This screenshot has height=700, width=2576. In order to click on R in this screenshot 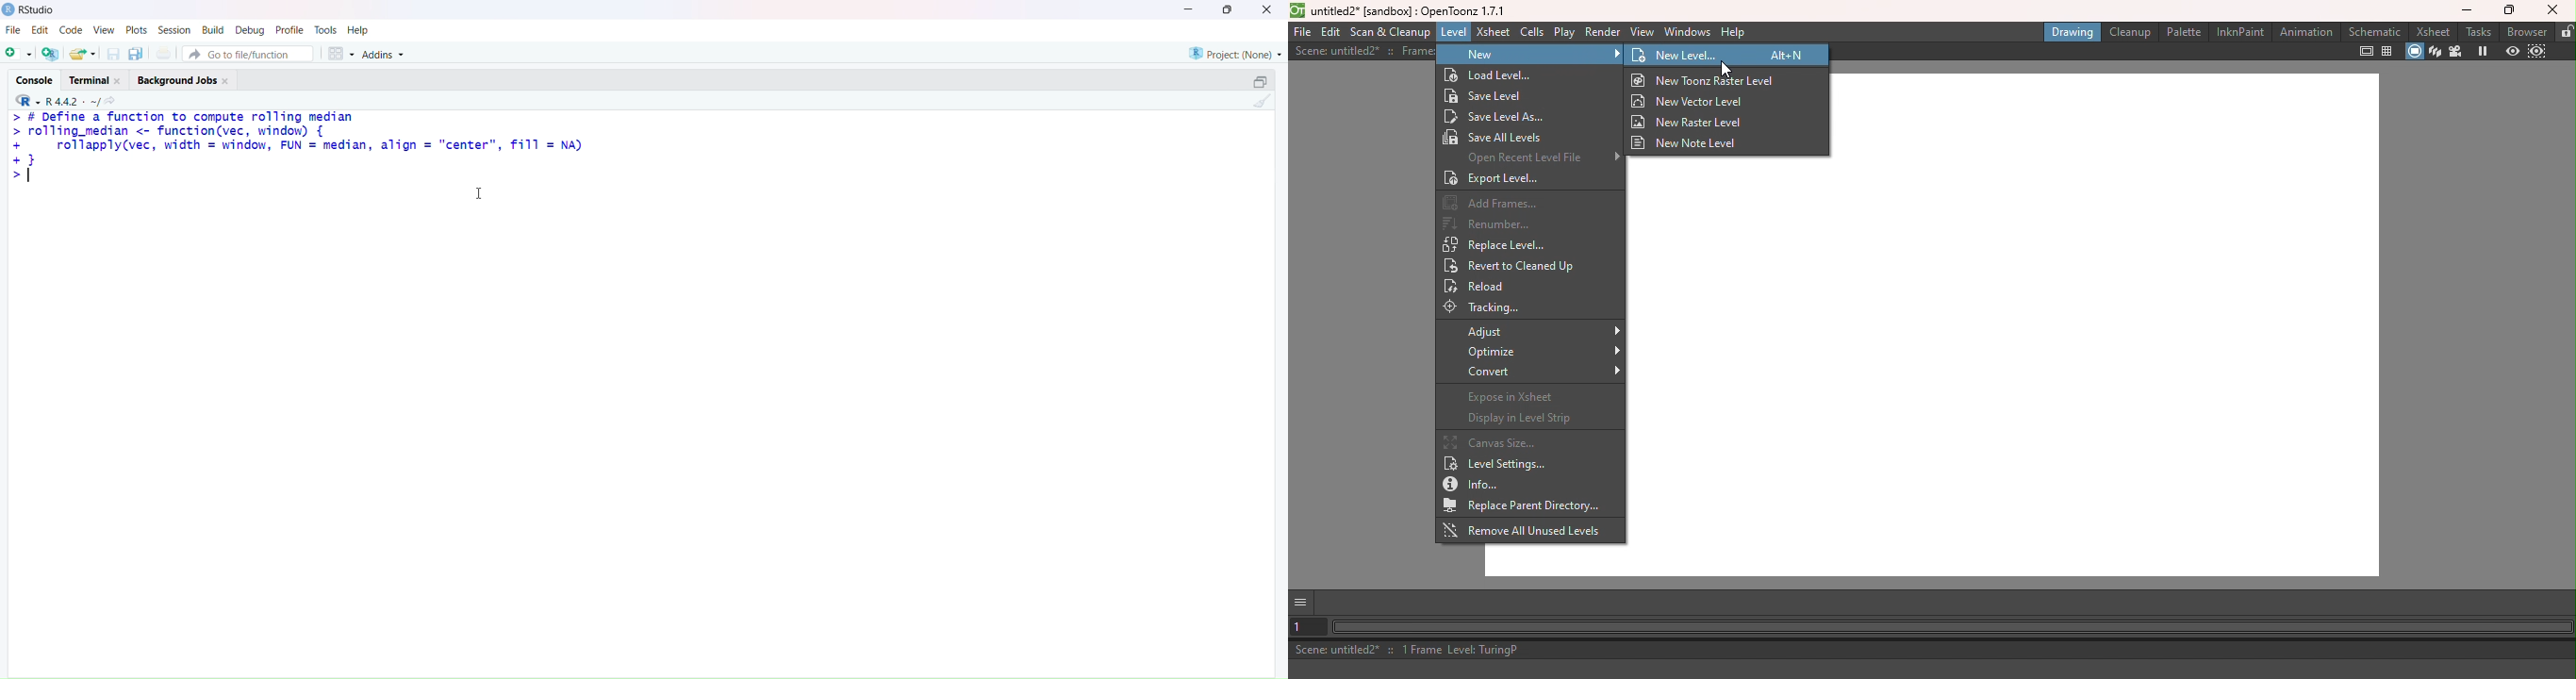, I will do `click(28, 100)`.